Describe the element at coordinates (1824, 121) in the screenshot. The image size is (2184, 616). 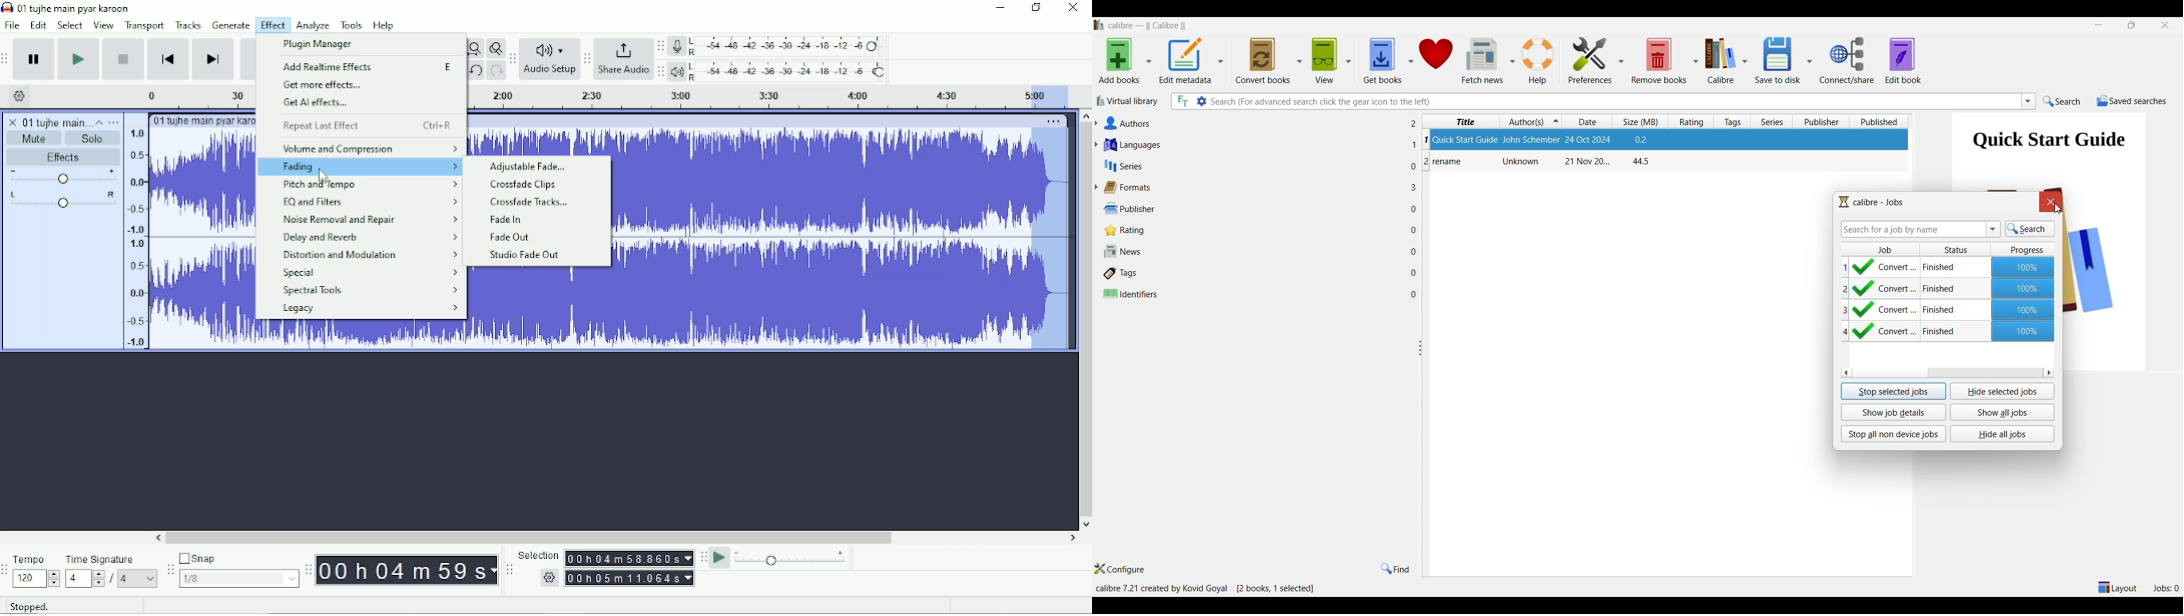
I see `Publisher column` at that location.